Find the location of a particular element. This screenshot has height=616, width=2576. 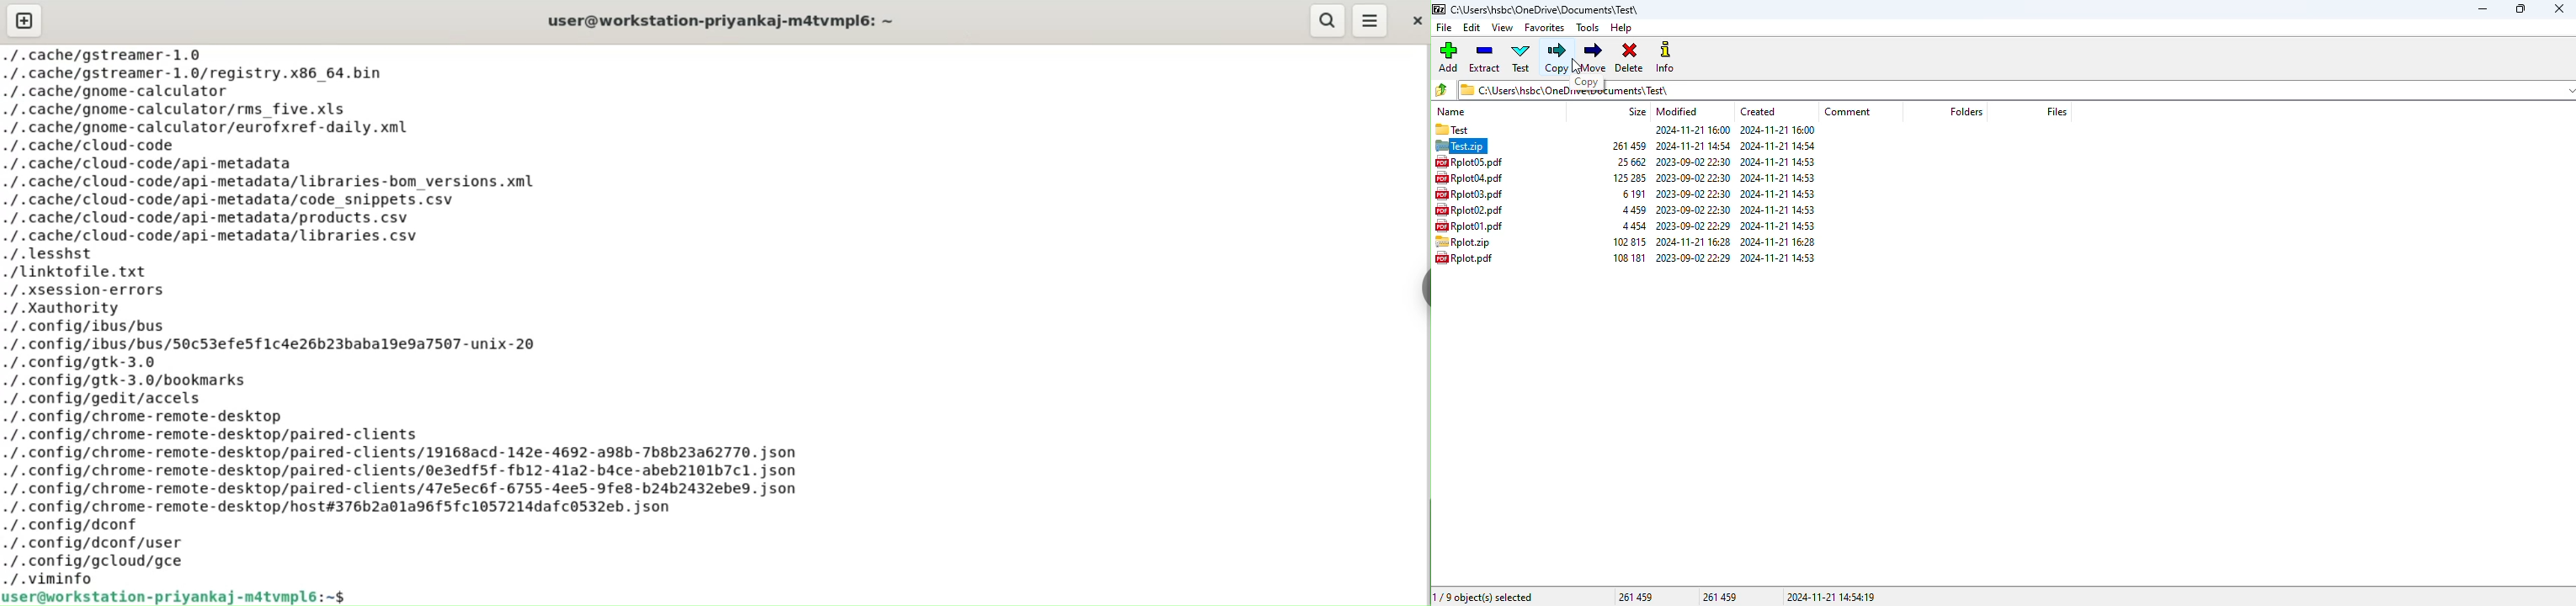

tools is located at coordinates (1586, 28).